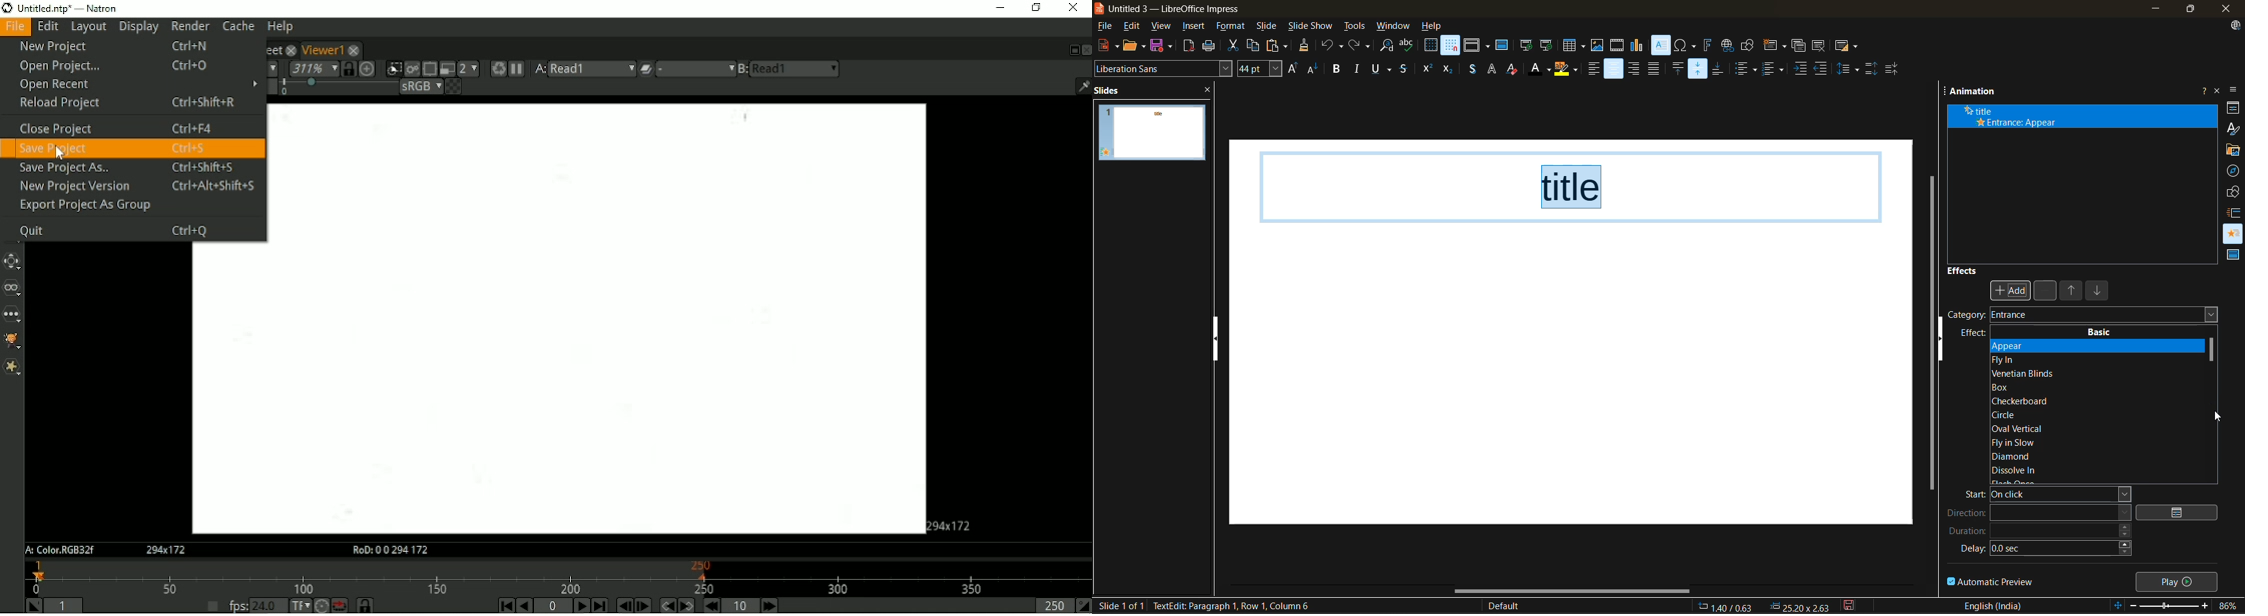 The image size is (2268, 616). Describe the element at coordinates (1847, 48) in the screenshot. I see `slide layout` at that location.